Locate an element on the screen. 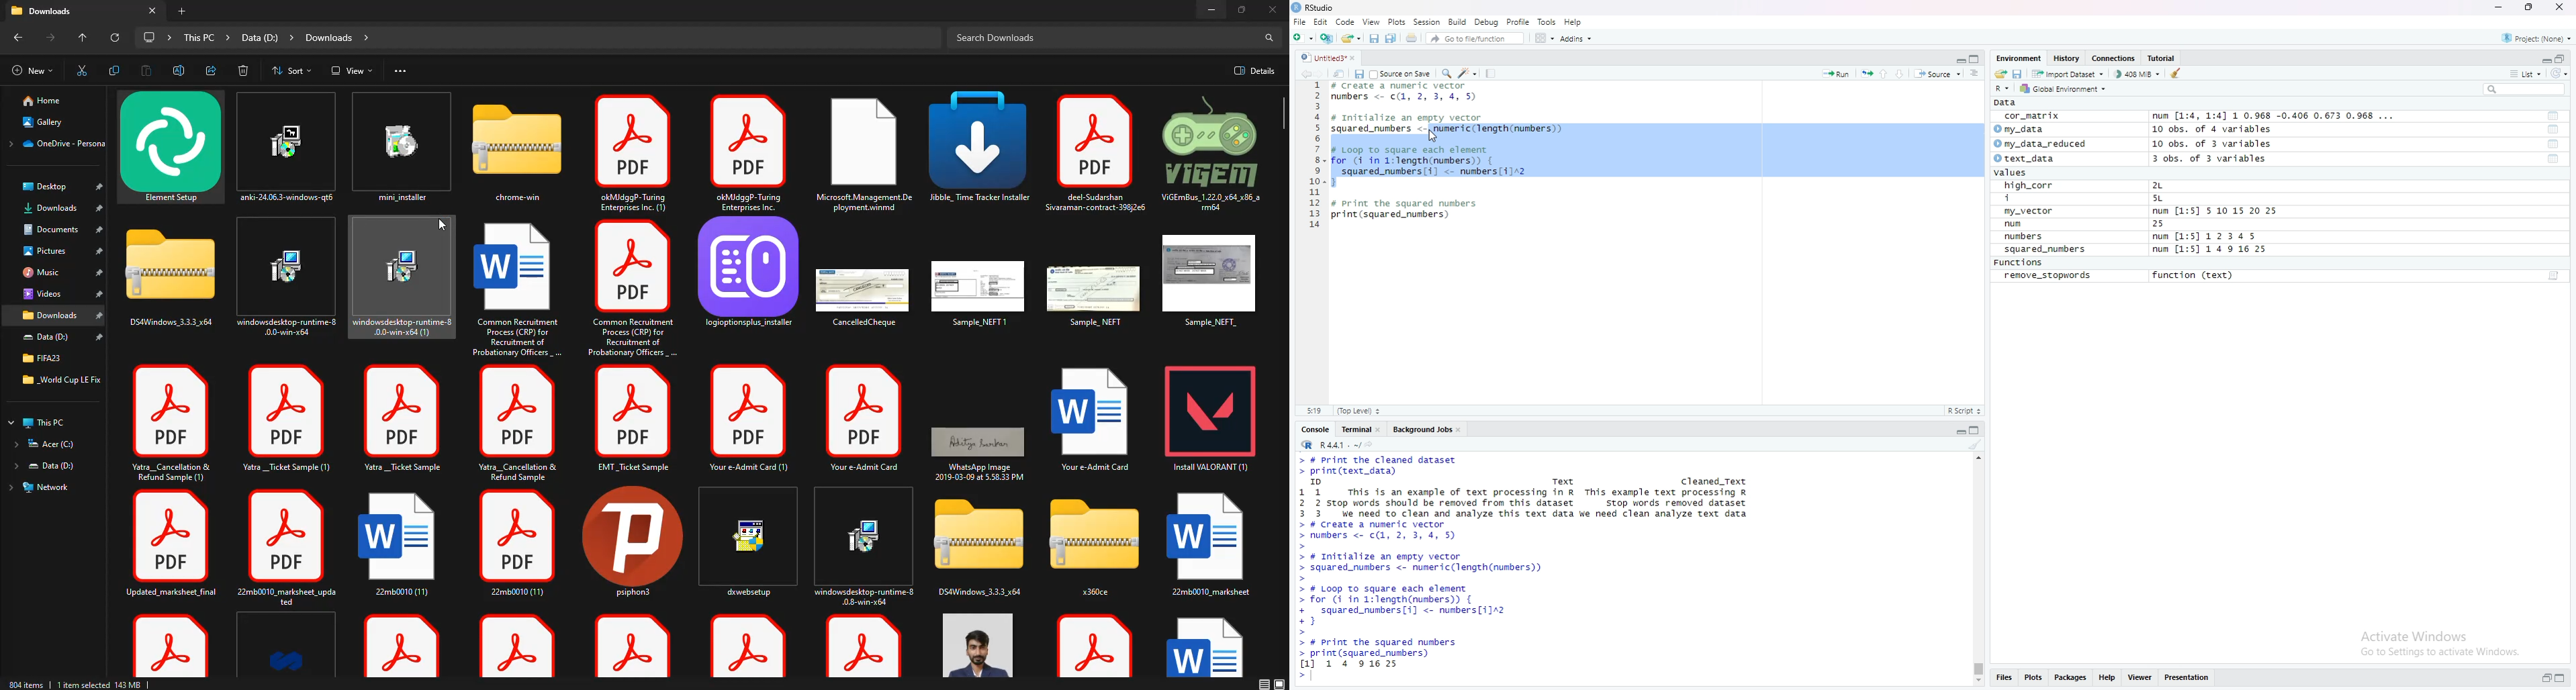 Image resolution: width=2576 pixels, height=700 pixels. Files is located at coordinates (2003, 679).